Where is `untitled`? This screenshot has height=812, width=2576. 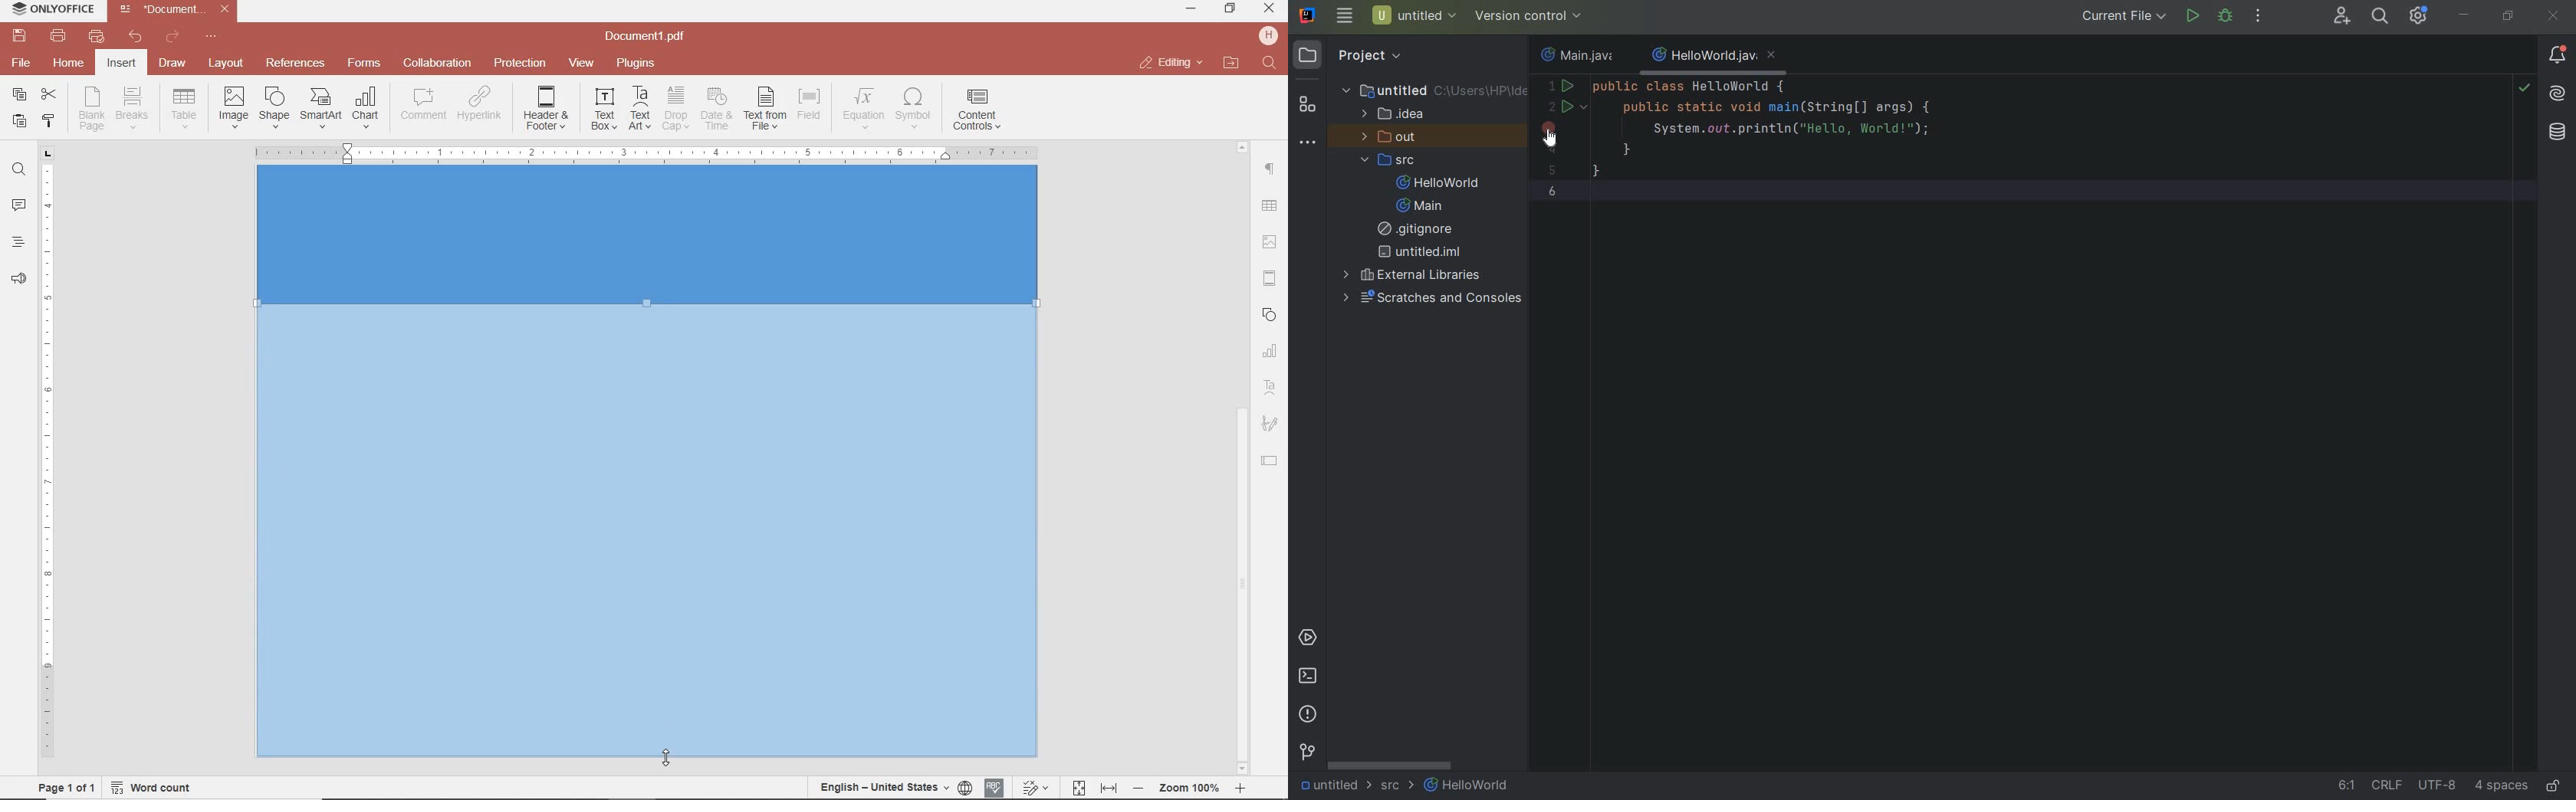
untitled is located at coordinates (1420, 251).